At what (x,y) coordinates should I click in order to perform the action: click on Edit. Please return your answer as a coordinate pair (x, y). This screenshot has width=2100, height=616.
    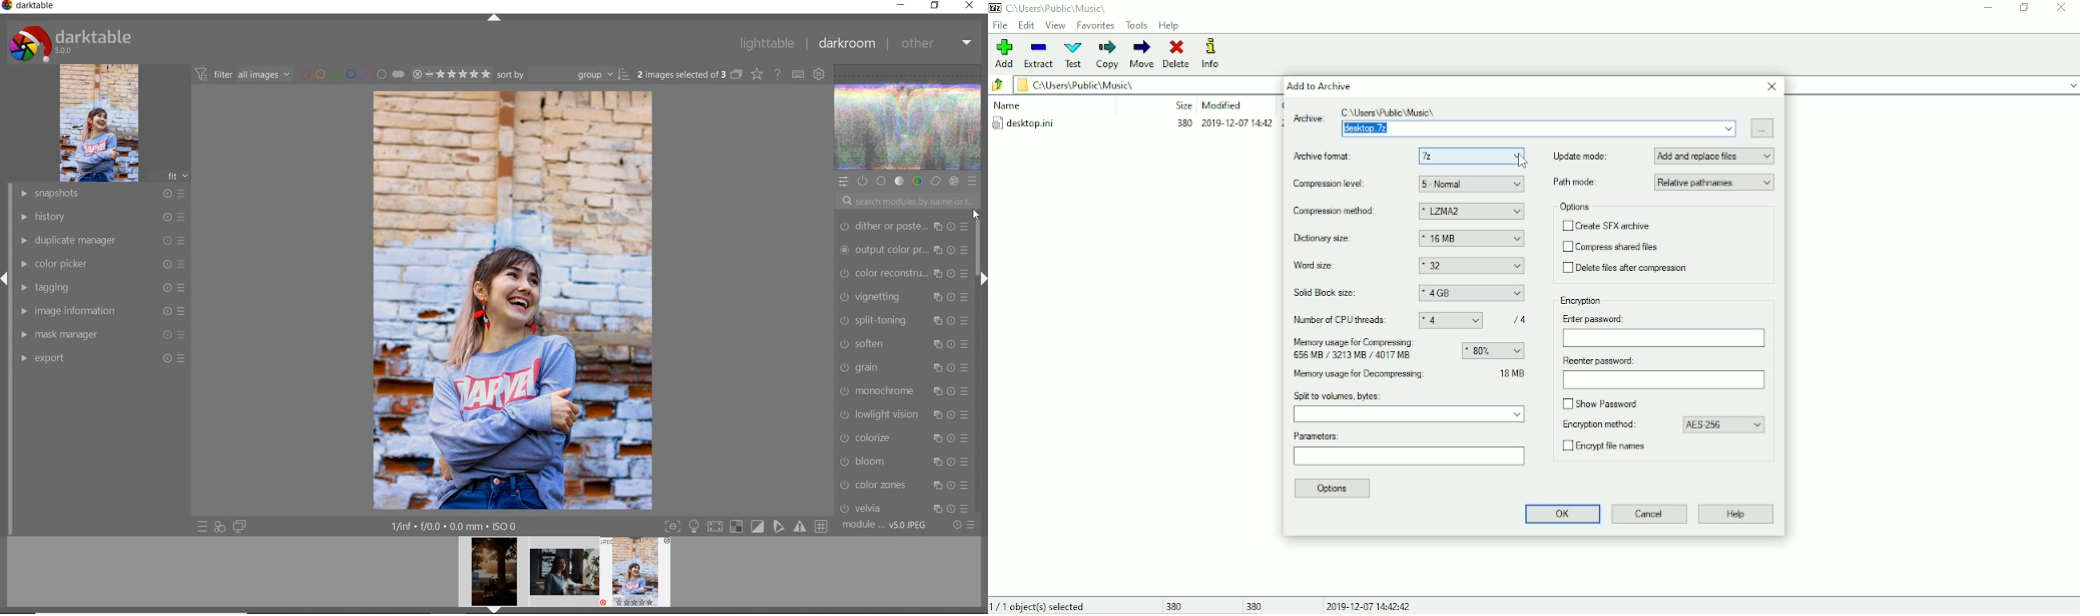
    Looking at the image, I should click on (1027, 25).